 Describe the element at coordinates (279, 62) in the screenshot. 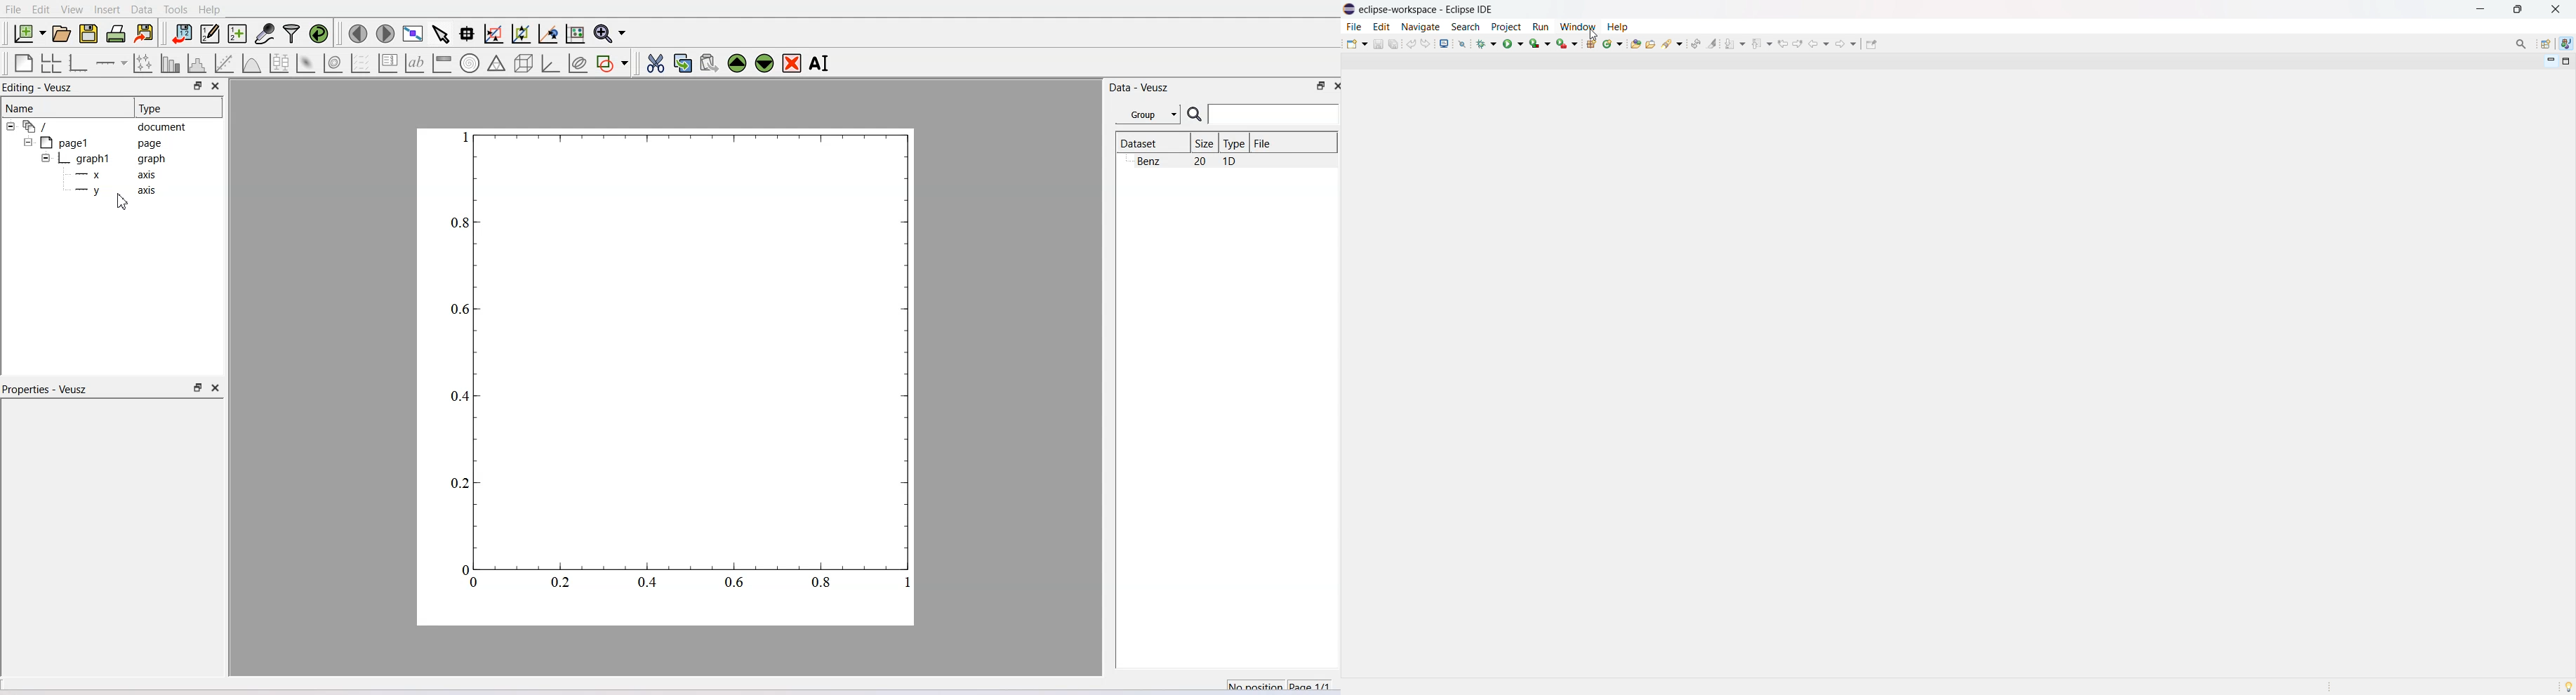

I see `Plot box plots` at that location.